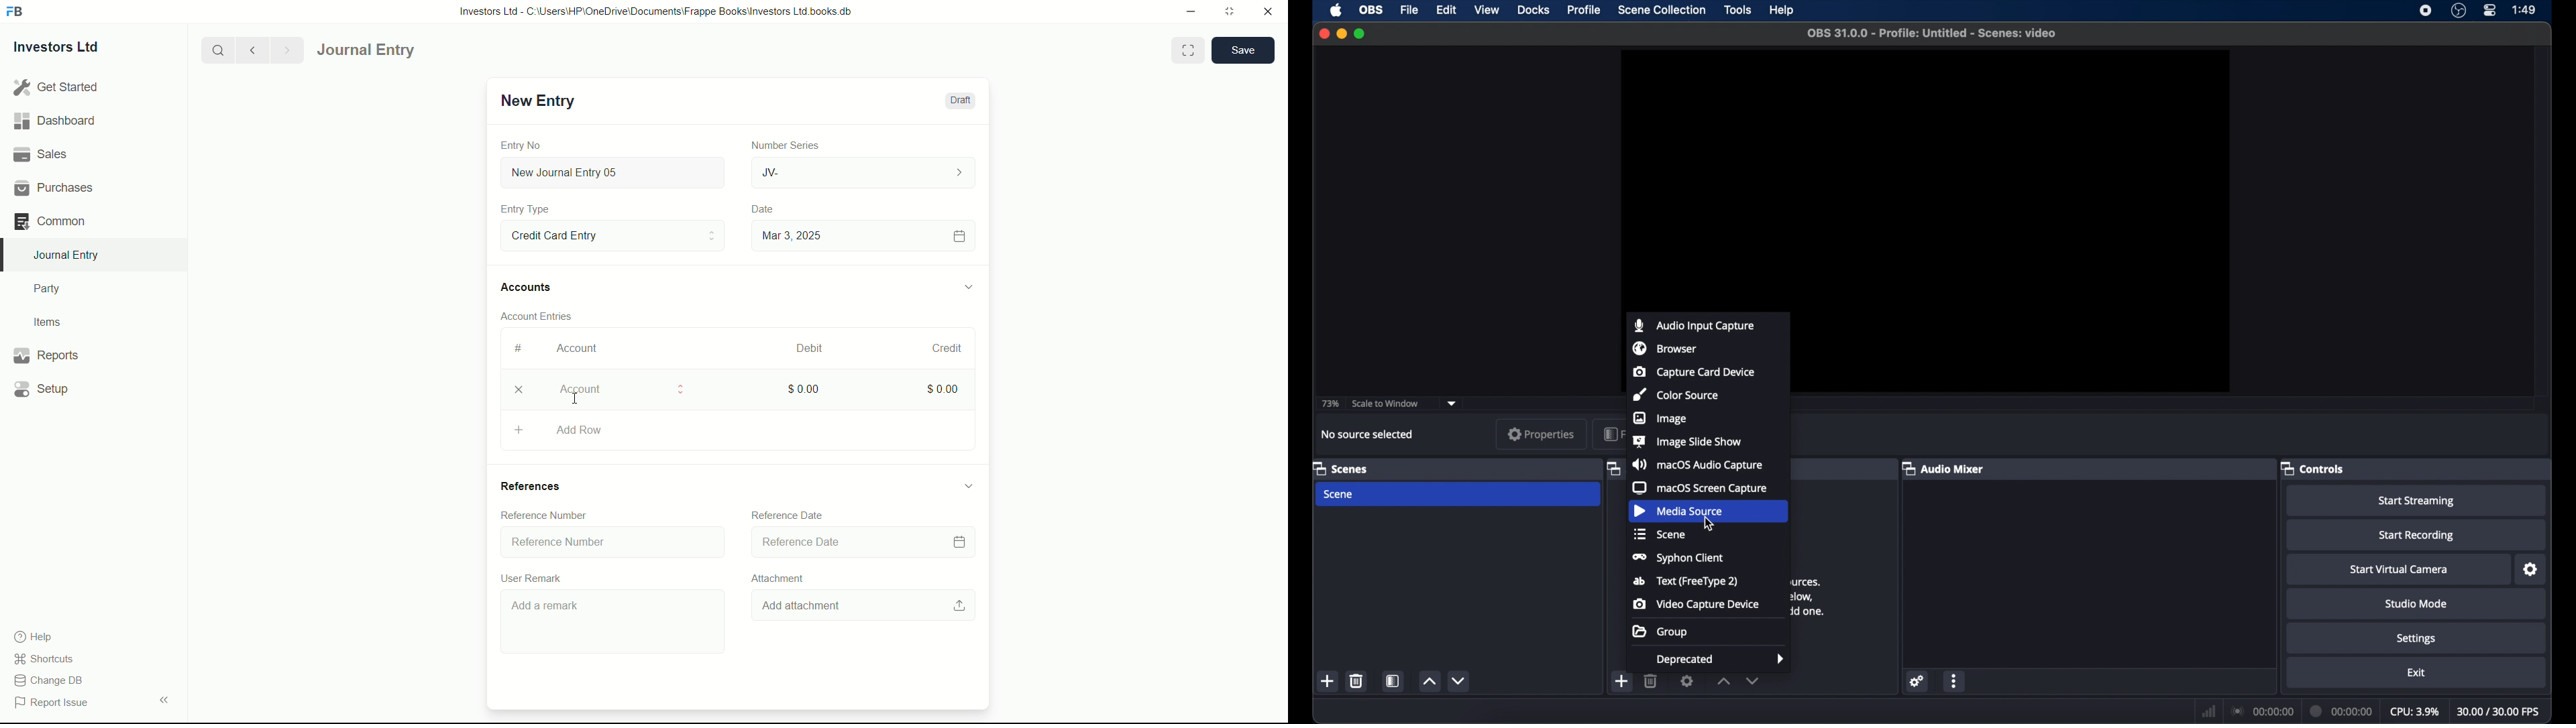 Image resolution: width=2576 pixels, height=728 pixels. Describe the element at coordinates (217, 49) in the screenshot. I see `search` at that location.